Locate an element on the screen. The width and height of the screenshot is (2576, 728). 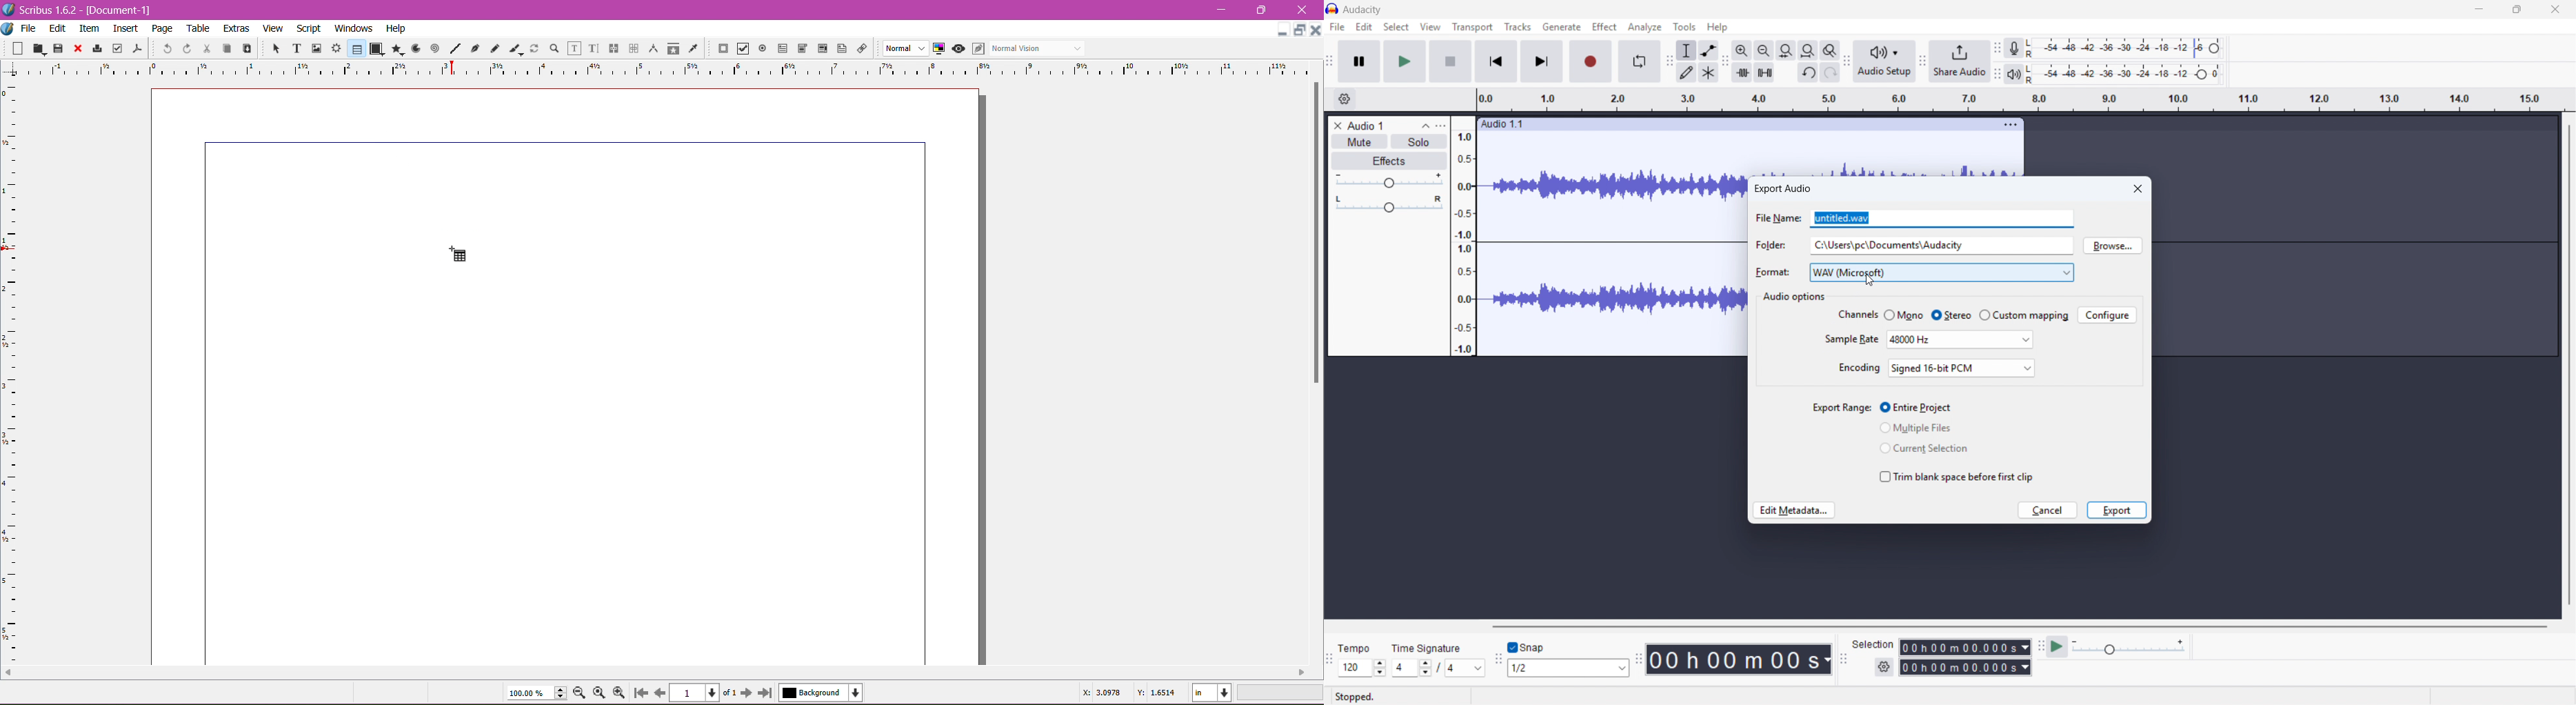
 is located at coordinates (308, 28).